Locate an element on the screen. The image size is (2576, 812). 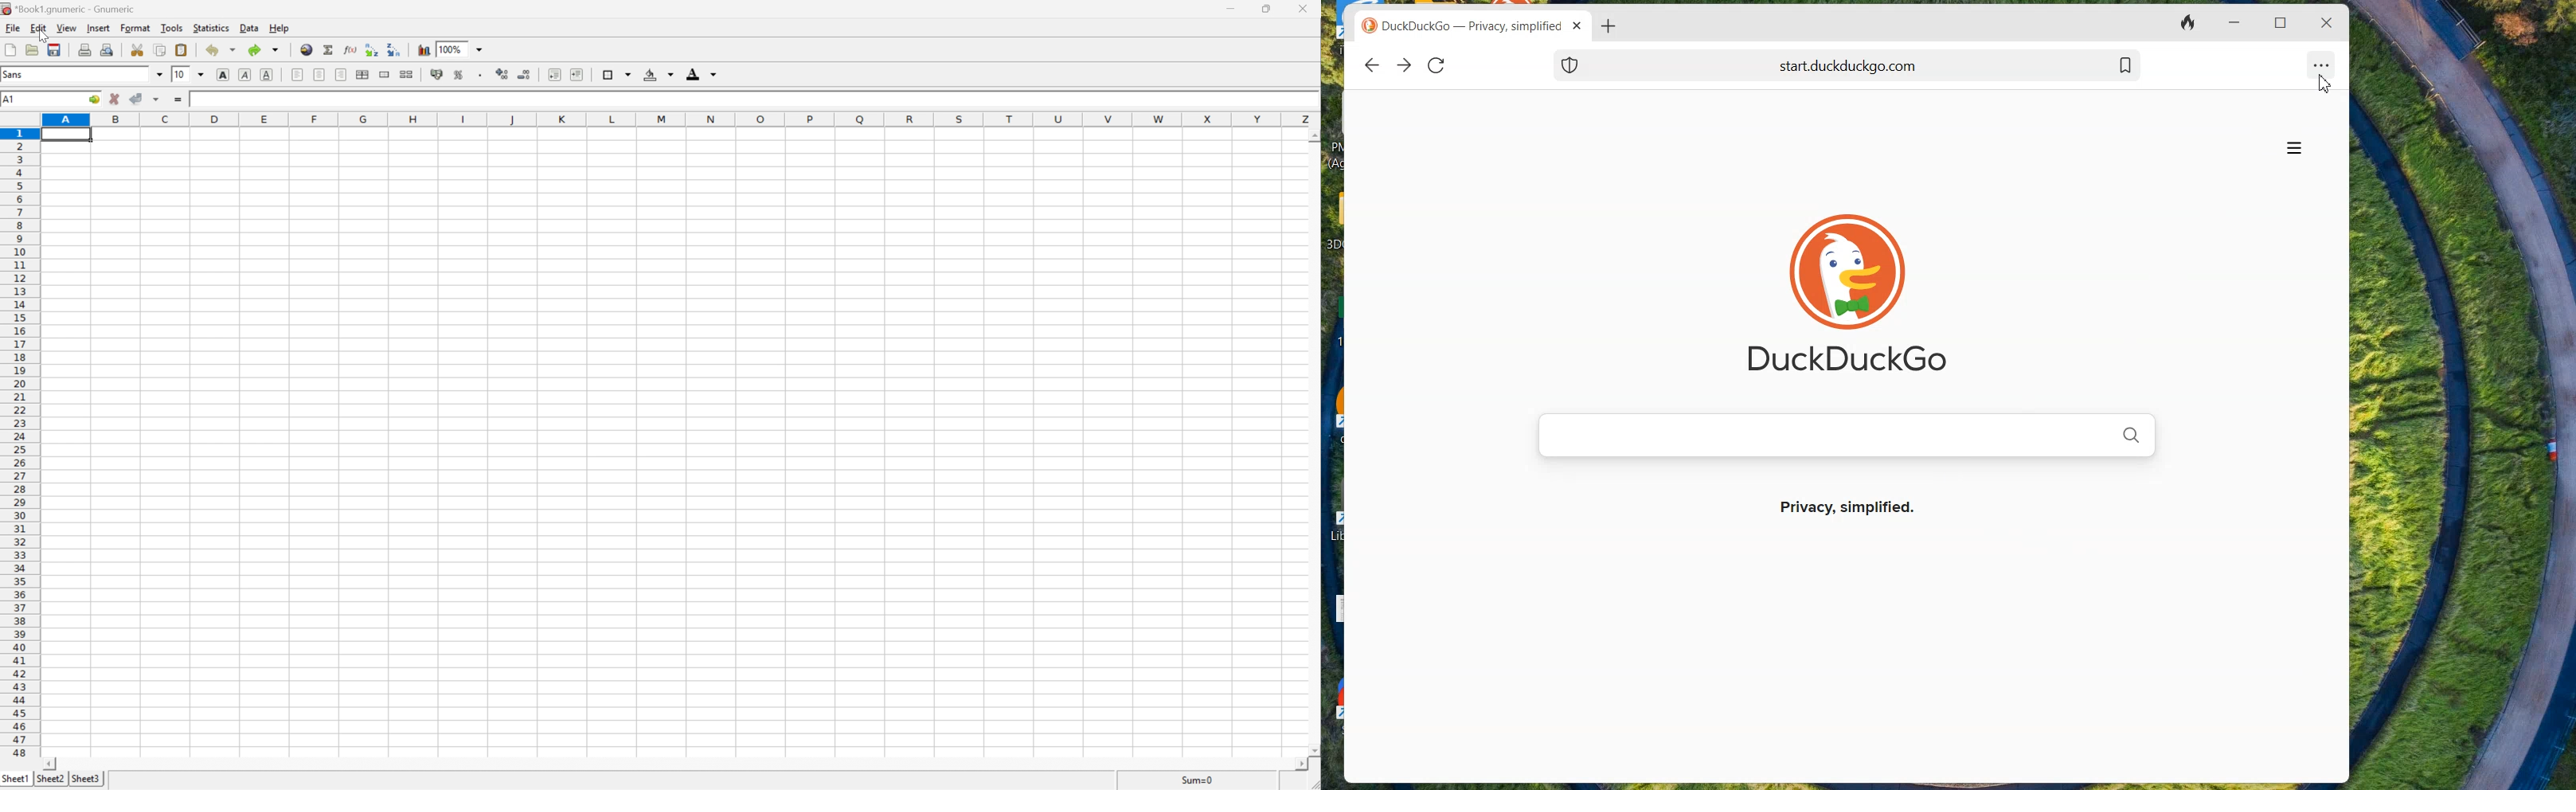
sum in current cell is located at coordinates (329, 50).